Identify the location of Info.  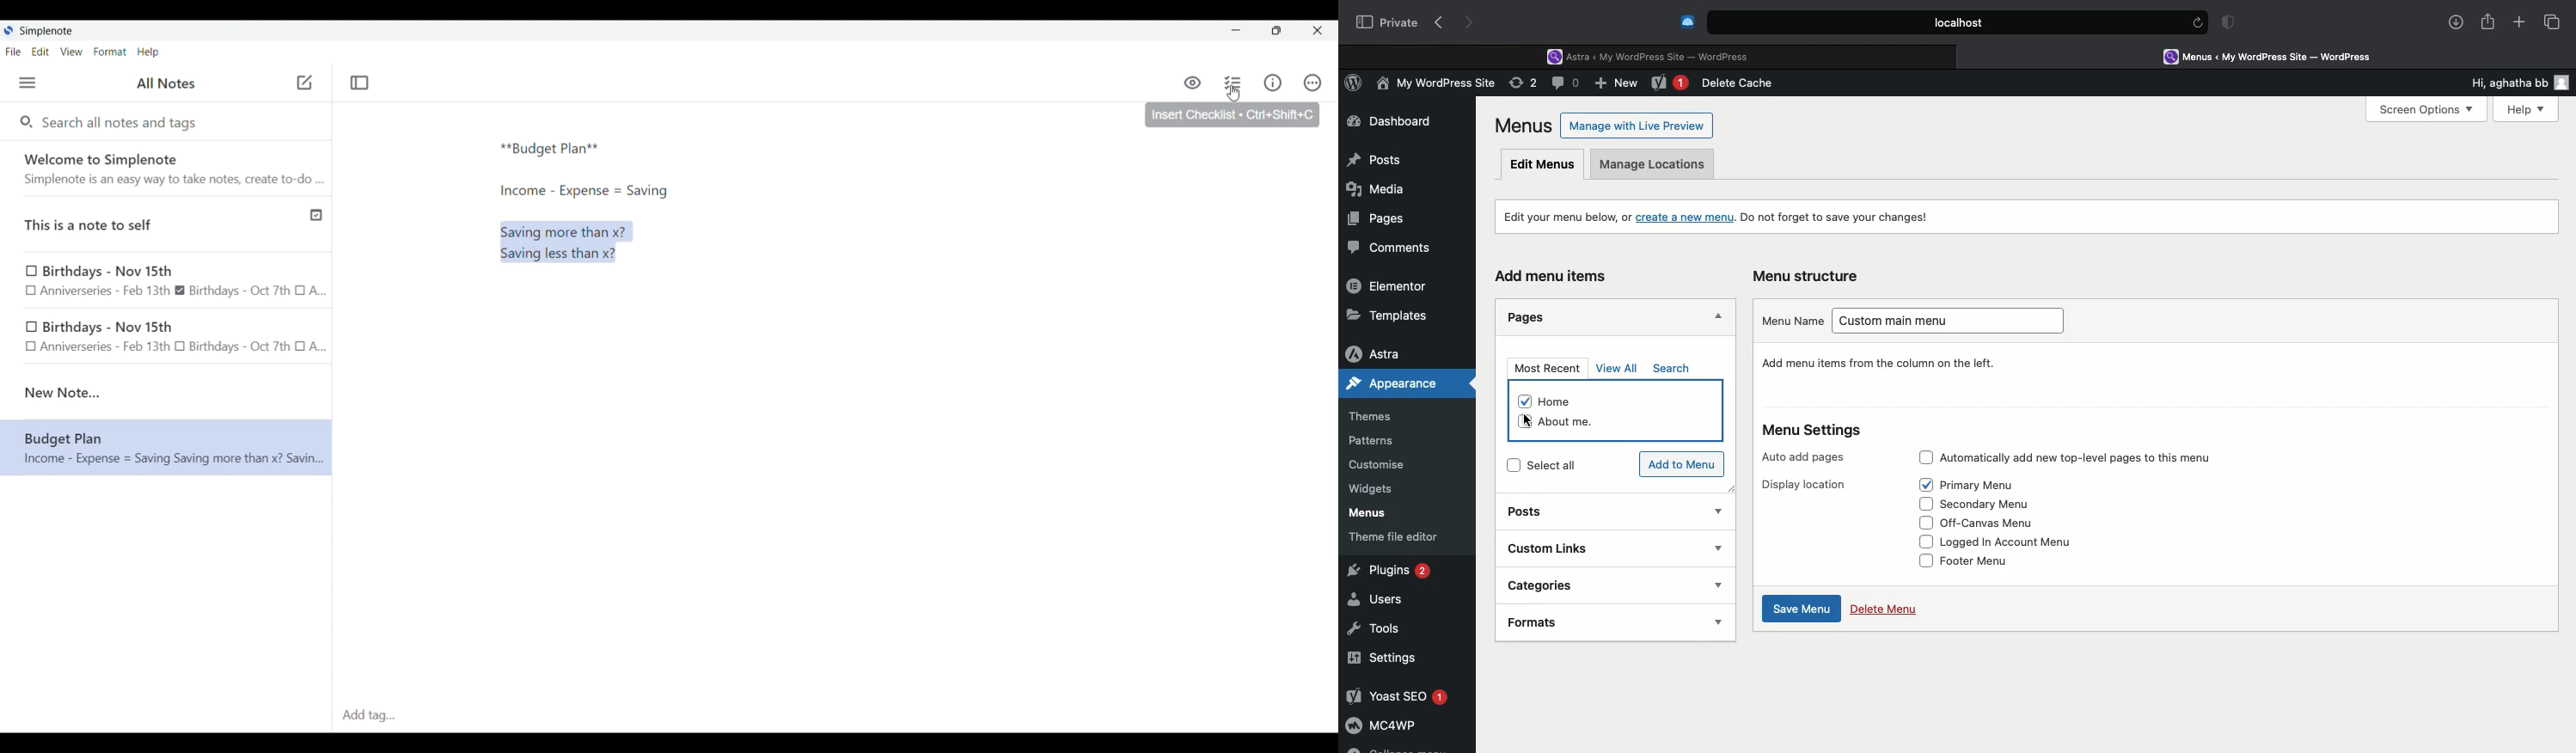
(1273, 82).